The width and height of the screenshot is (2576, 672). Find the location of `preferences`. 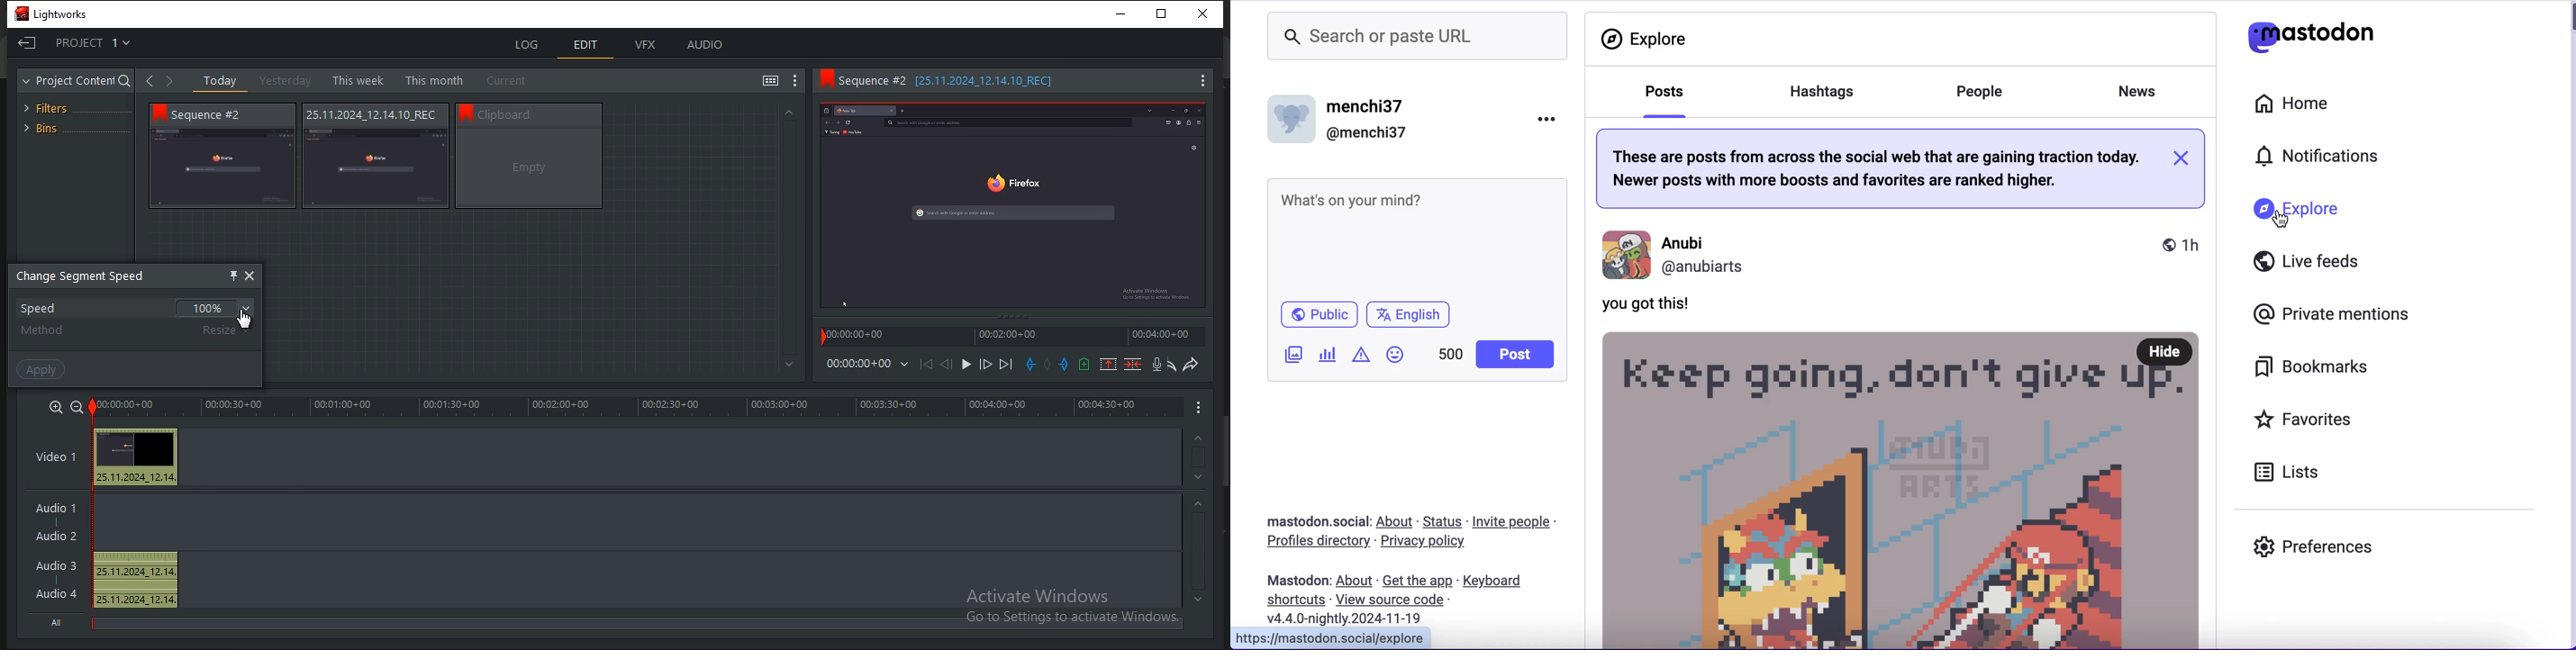

preferences is located at coordinates (2311, 547).